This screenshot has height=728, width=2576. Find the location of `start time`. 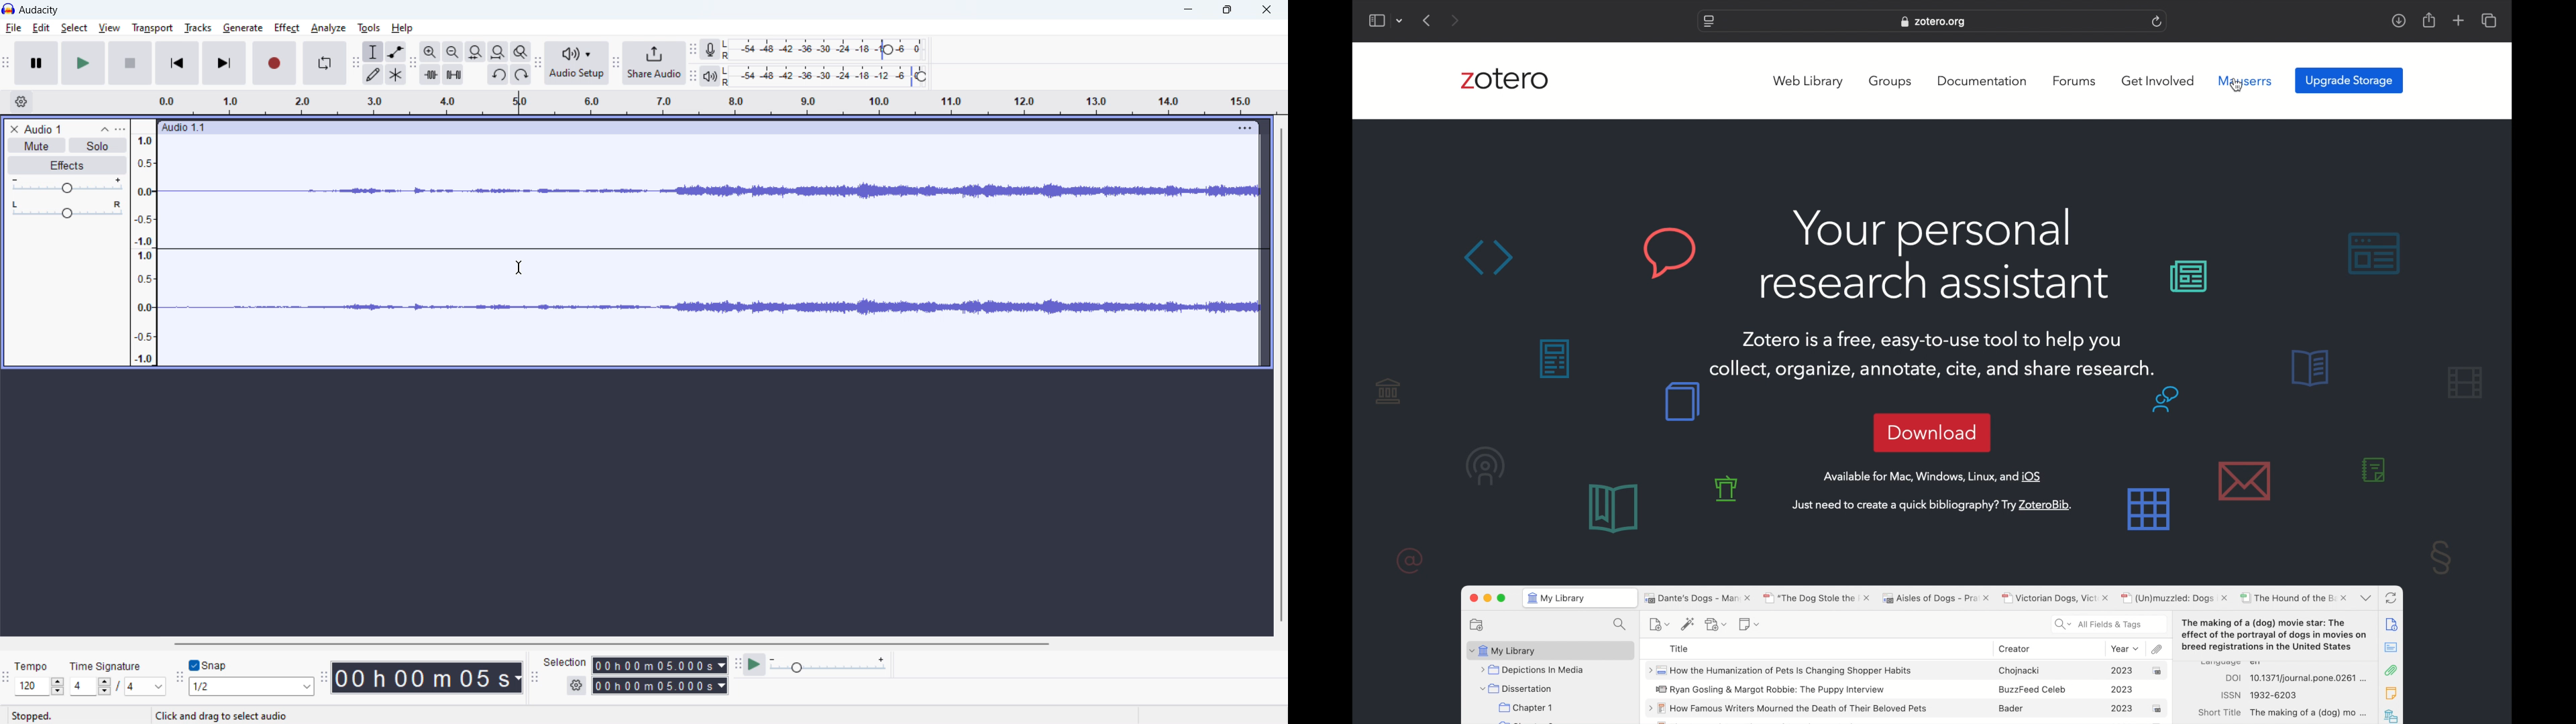

start time is located at coordinates (660, 665).